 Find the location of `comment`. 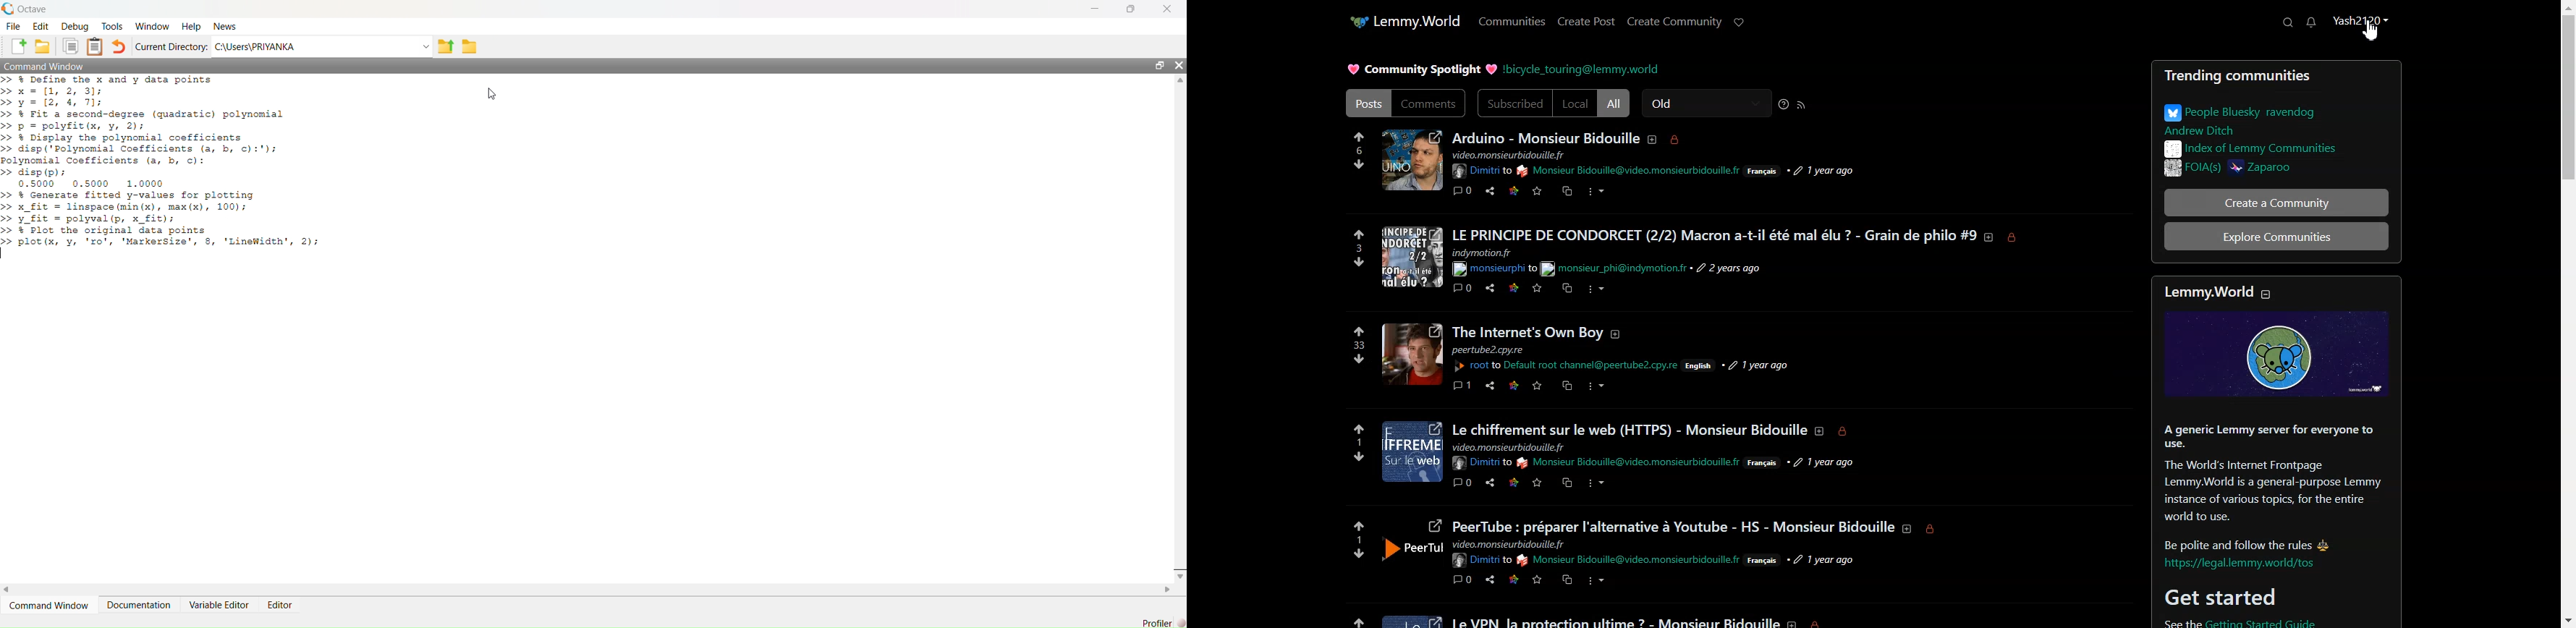

comment is located at coordinates (1462, 483).